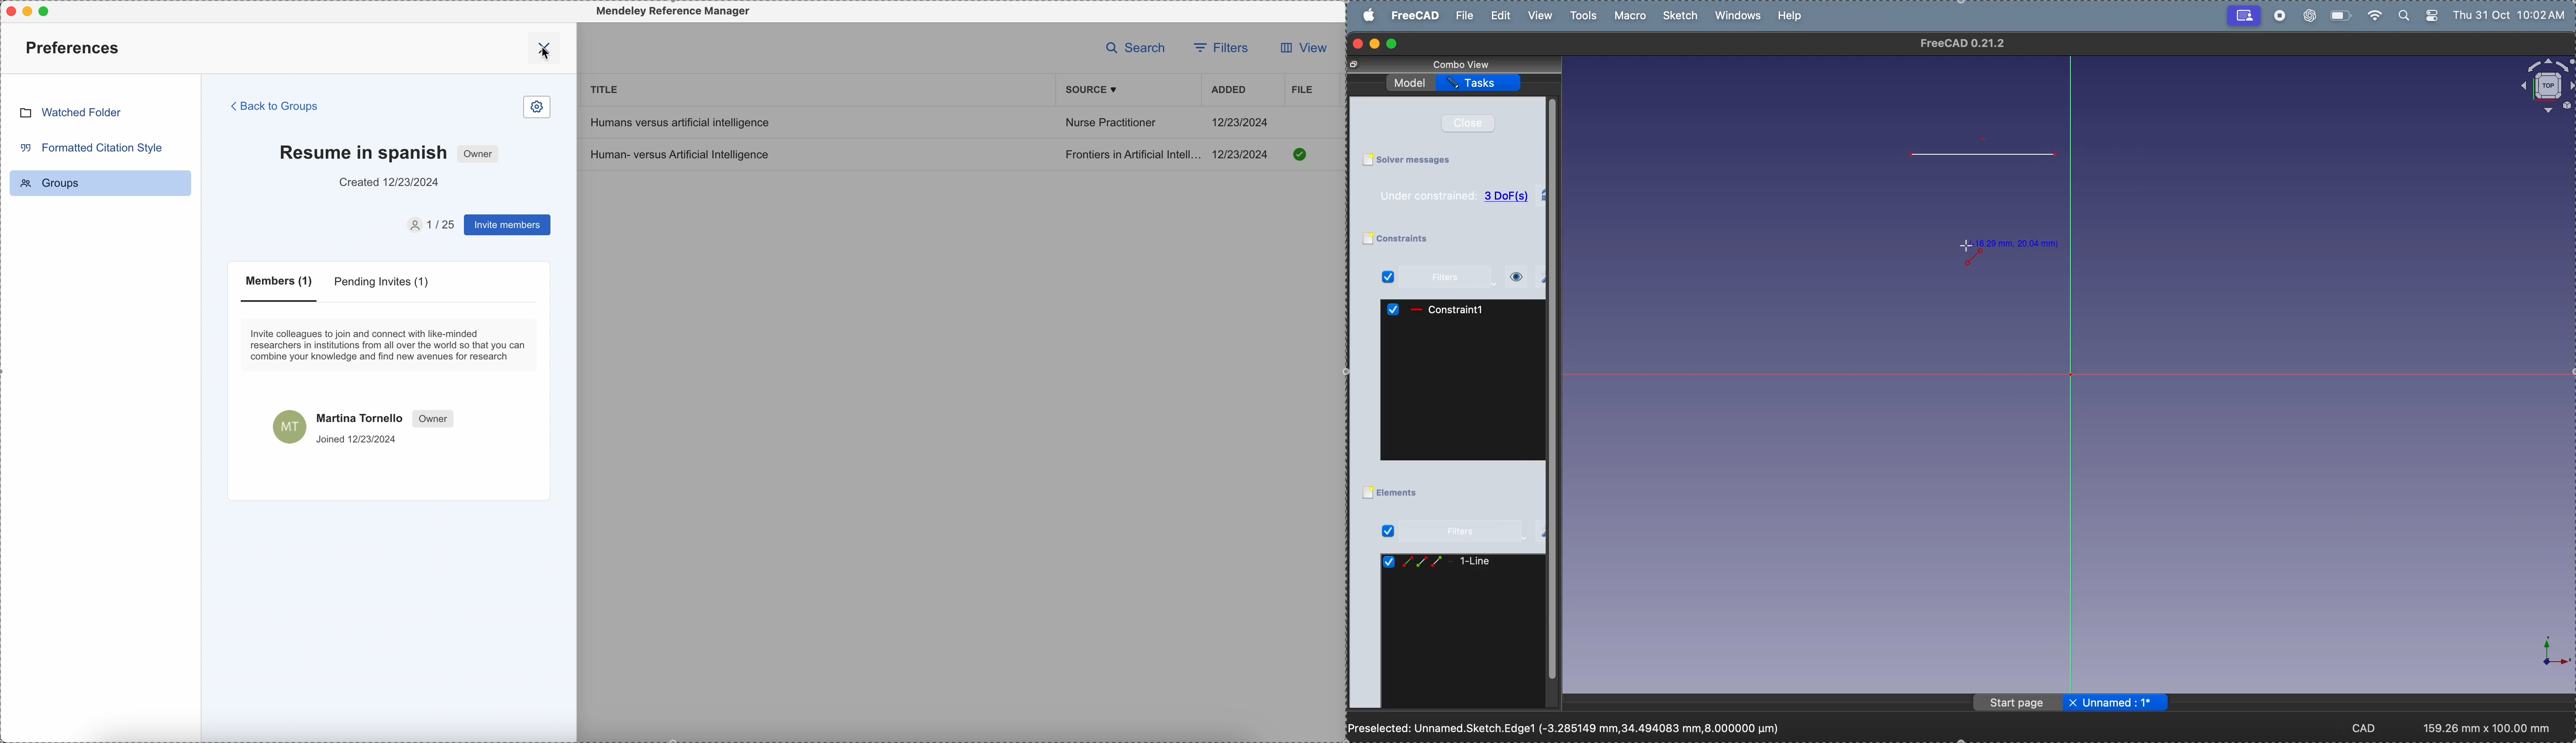  What do you see at coordinates (1465, 16) in the screenshot?
I see `file` at bounding box center [1465, 16].